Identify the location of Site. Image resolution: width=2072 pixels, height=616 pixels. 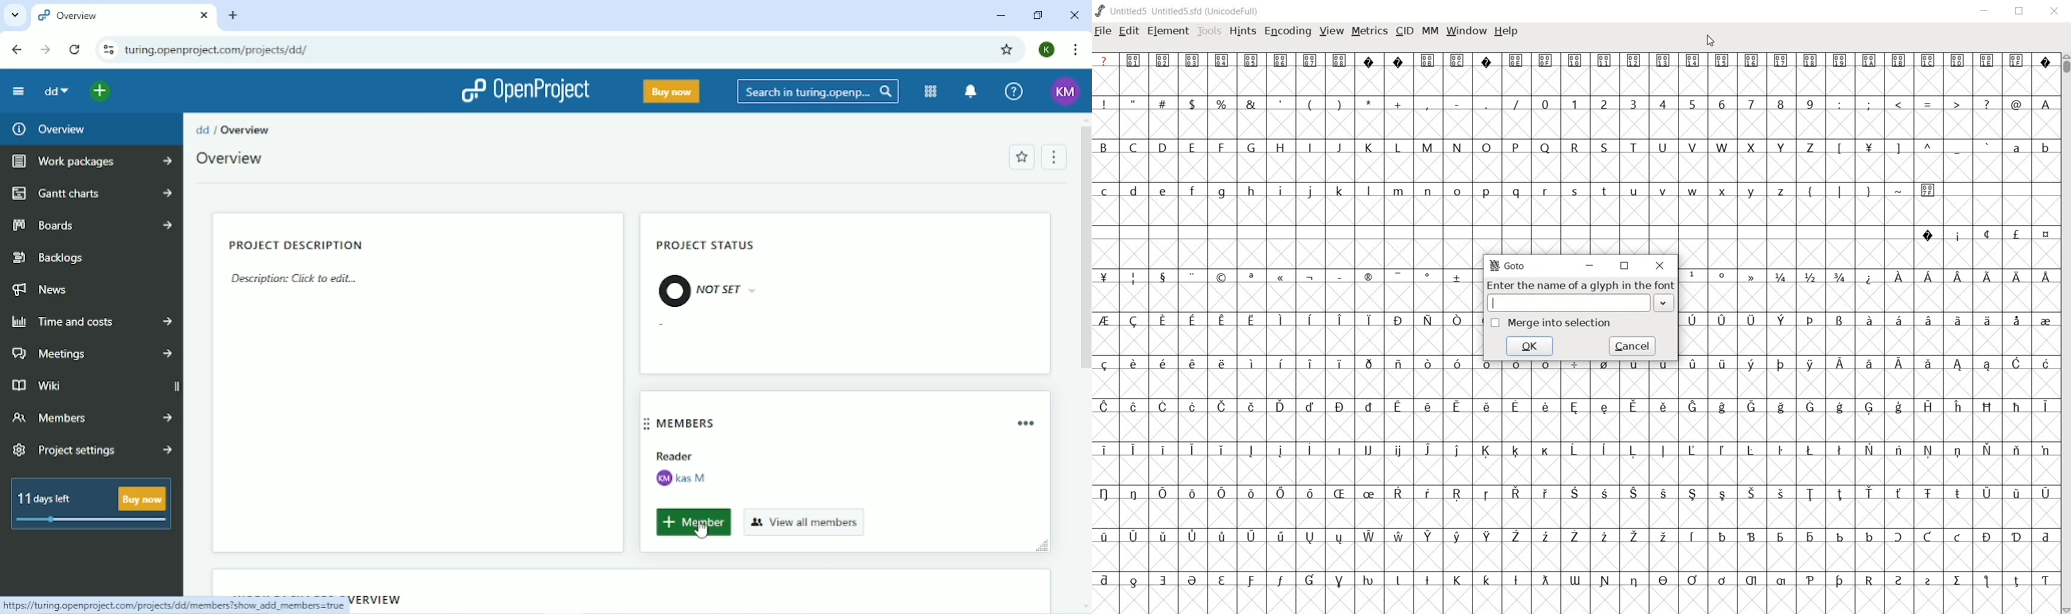
(218, 50).